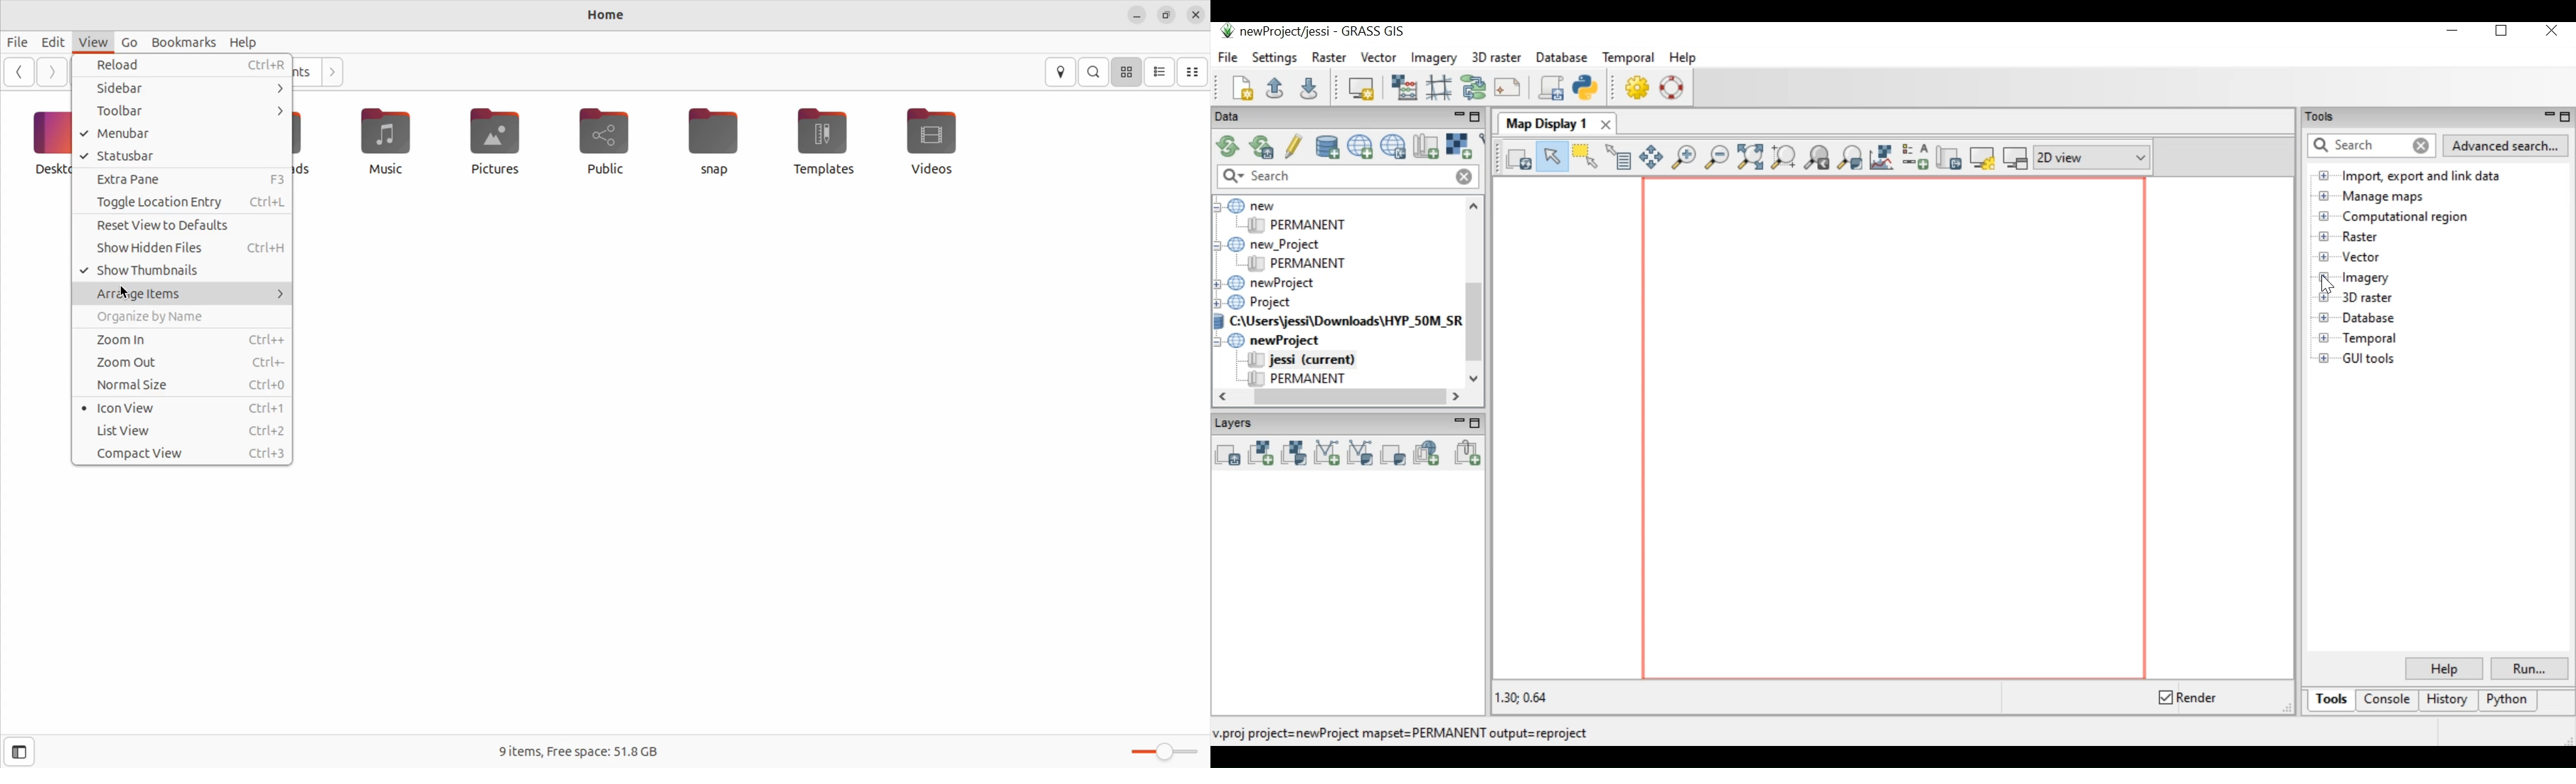  I want to click on edit, so click(55, 42).